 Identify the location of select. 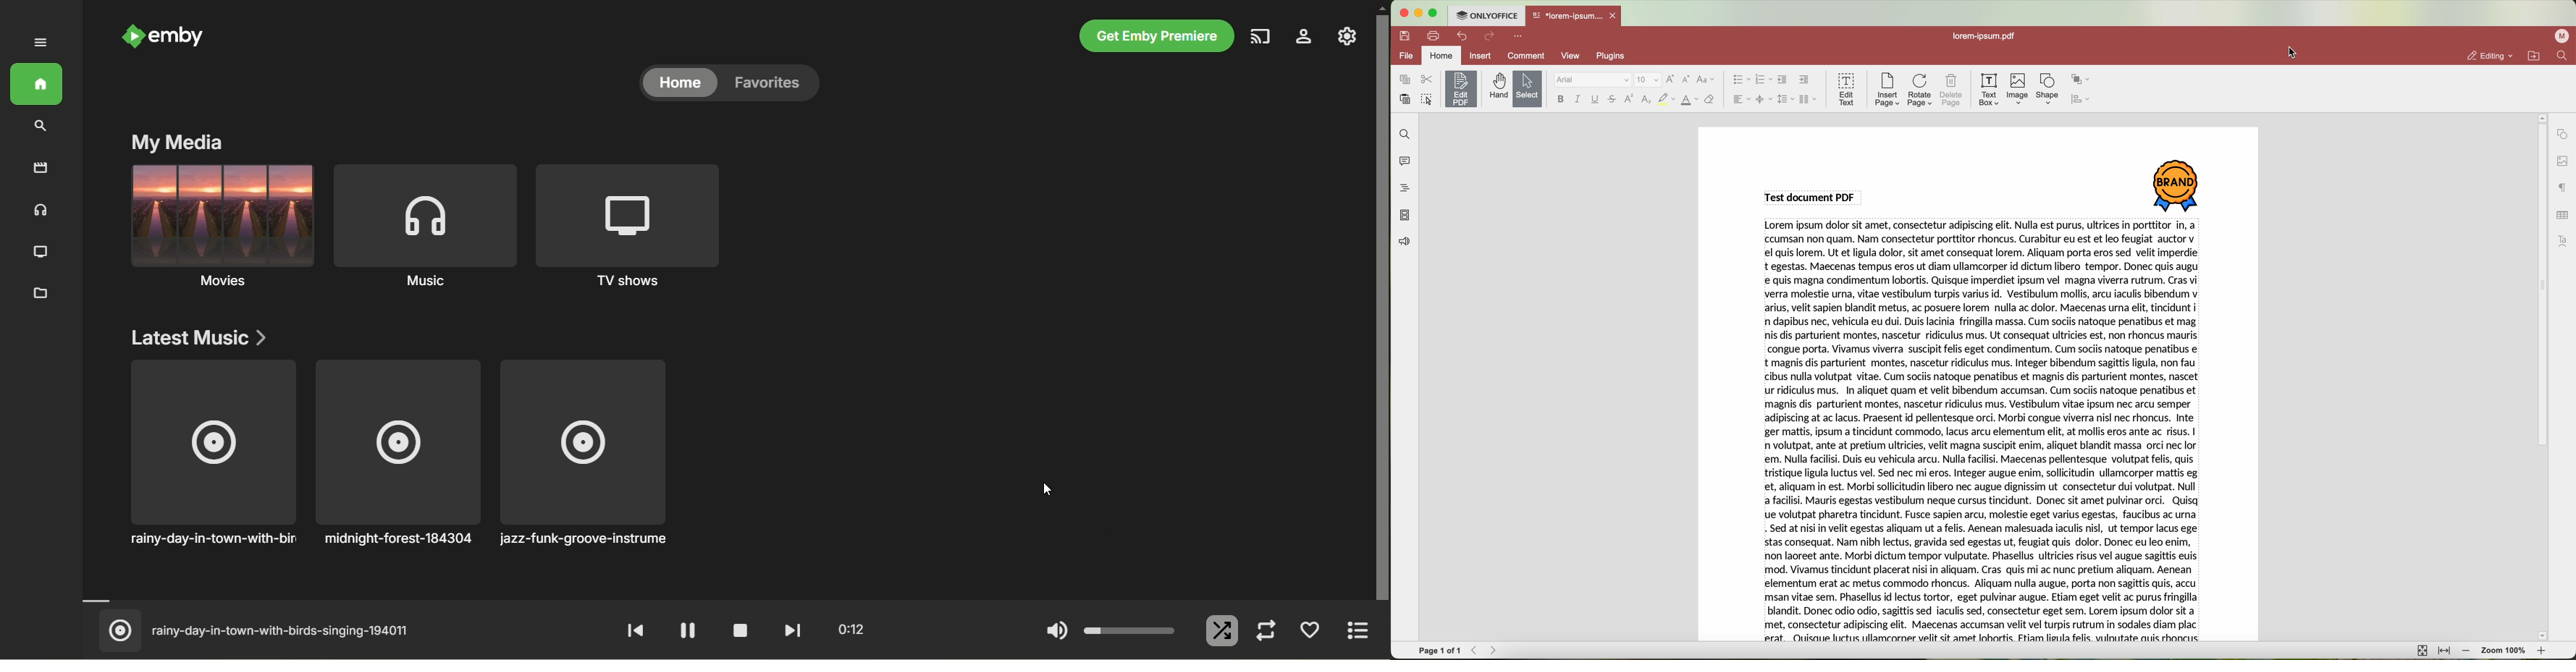
(1528, 90).